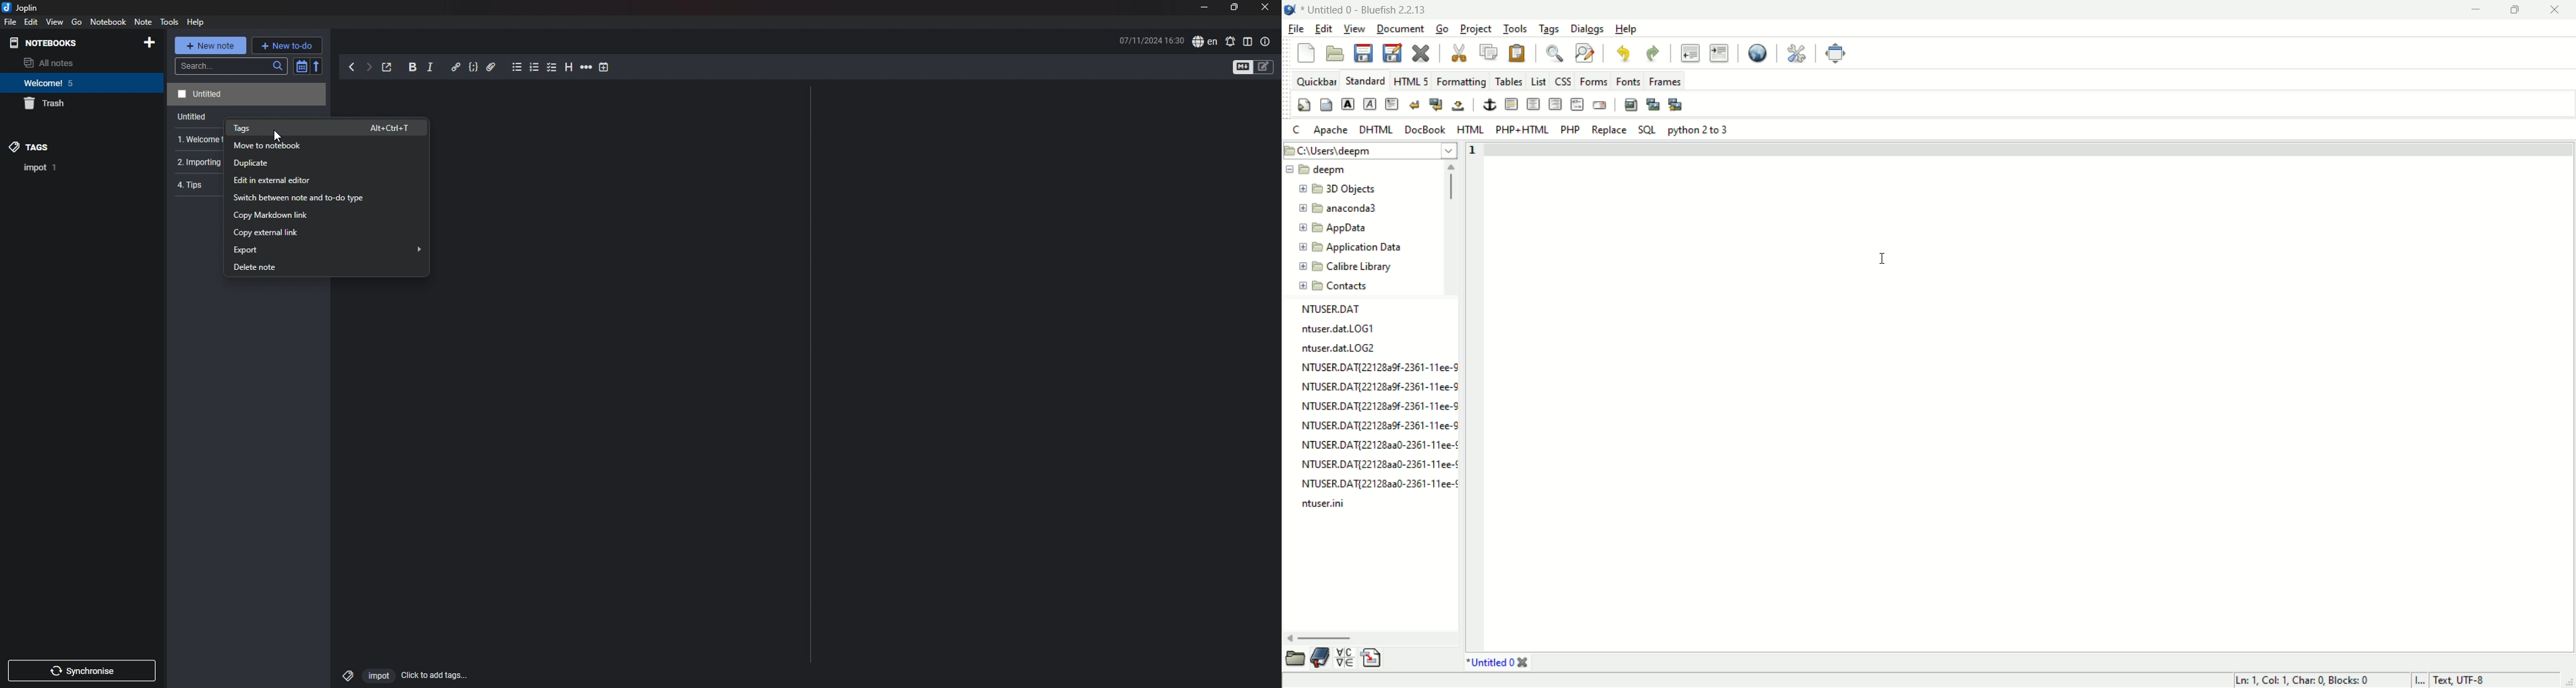 The width and height of the screenshot is (2576, 700). What do you see at coordinates (1534, 105) in the screenshot?
I see `center` at bounding box center [1534, 105].